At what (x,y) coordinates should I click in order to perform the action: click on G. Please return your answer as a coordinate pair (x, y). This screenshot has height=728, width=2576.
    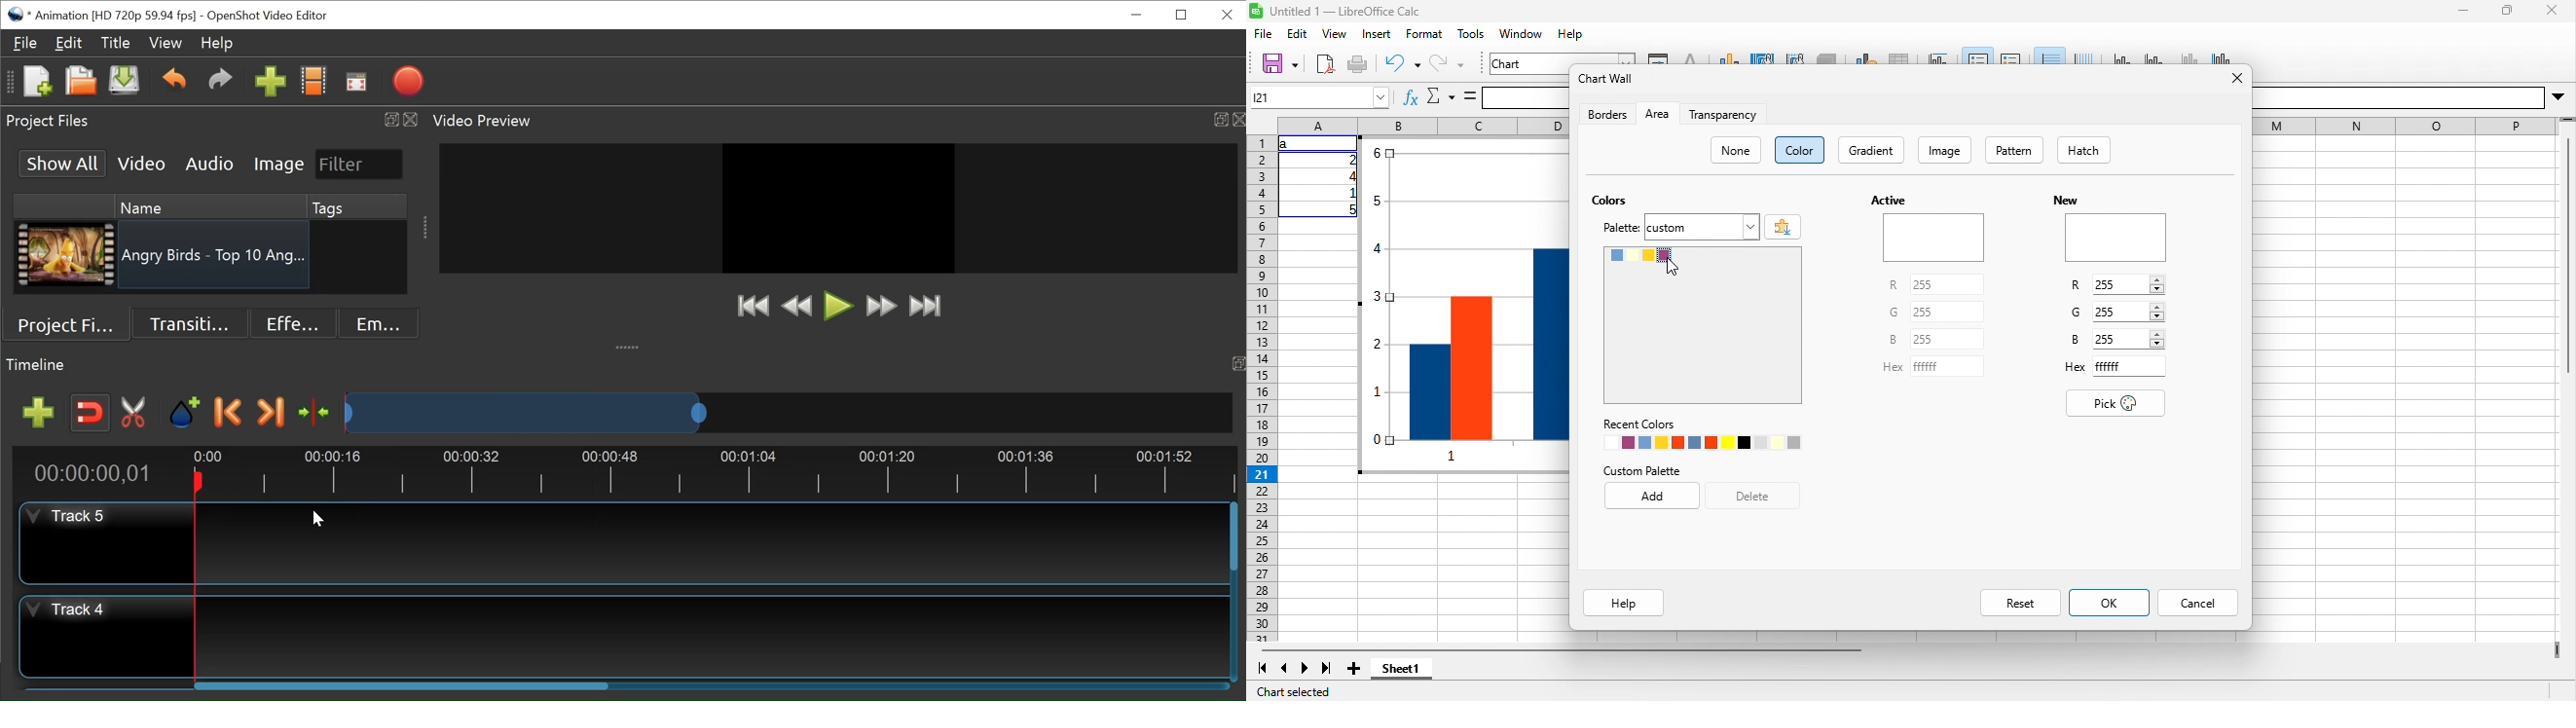
    Looking at the image, I should click on (1894, 312).